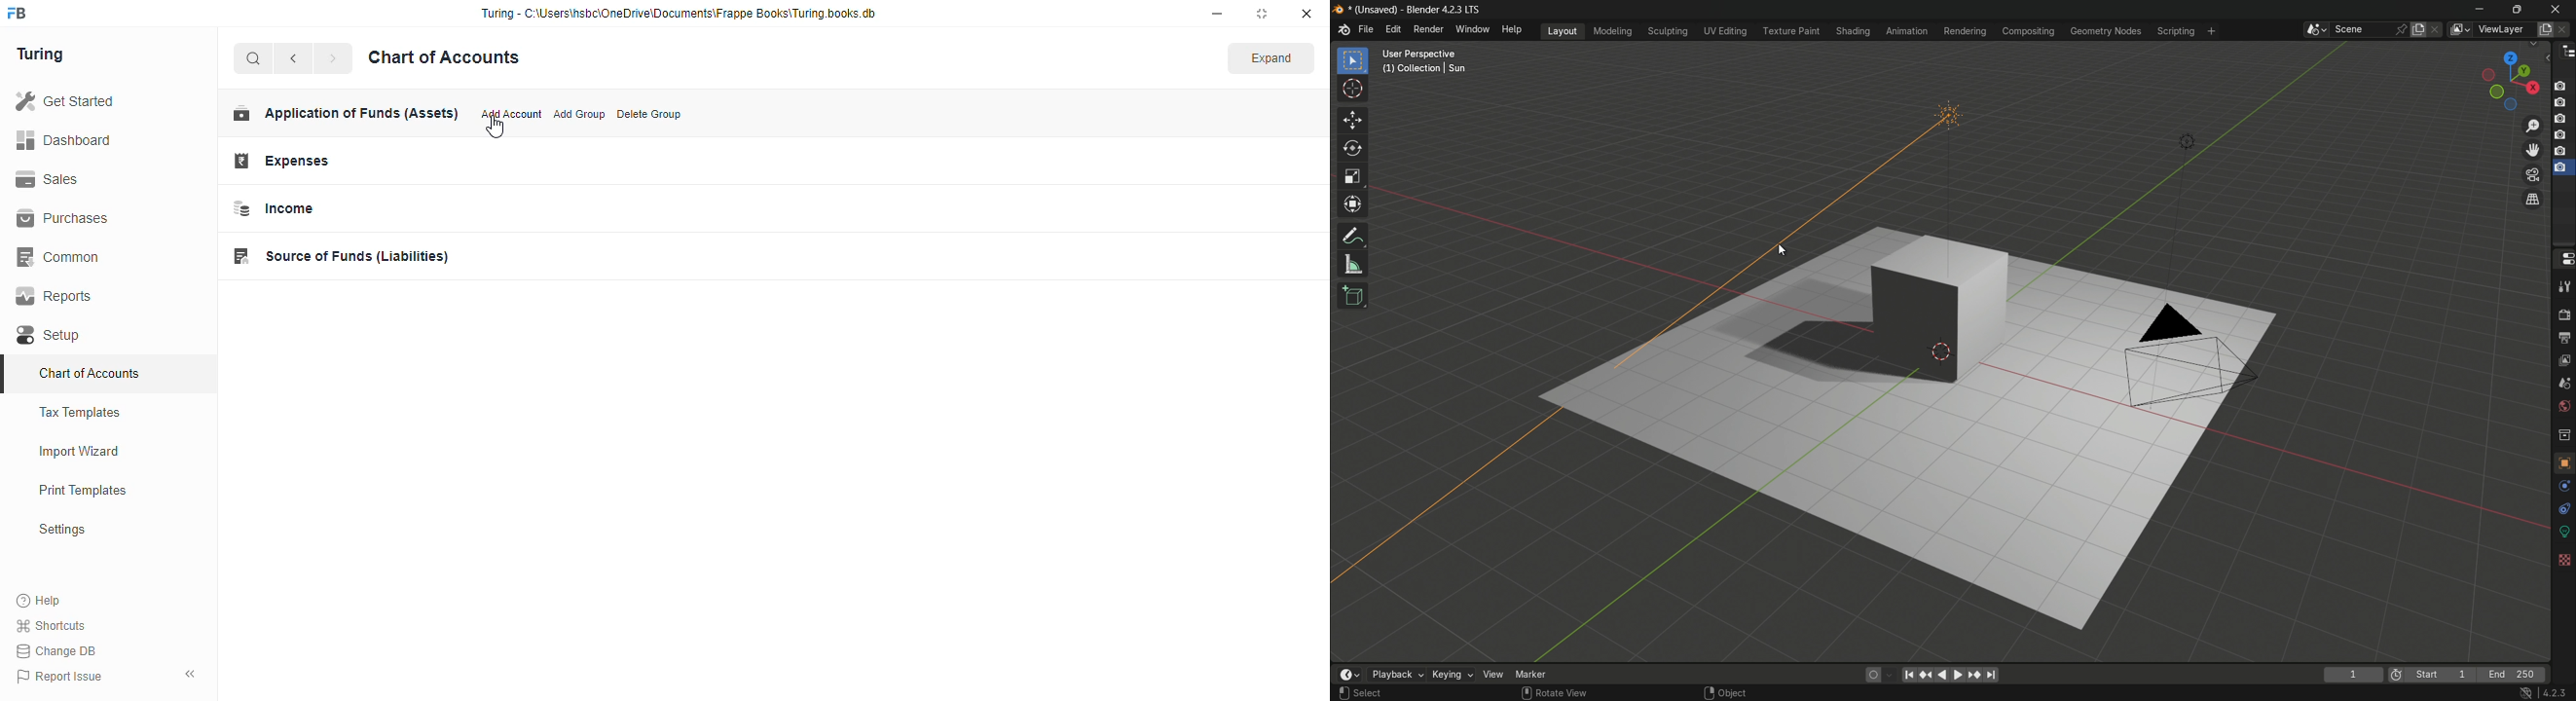 This screenshot has width=2576, height=728. I want to click on sales, so click(48, 179).